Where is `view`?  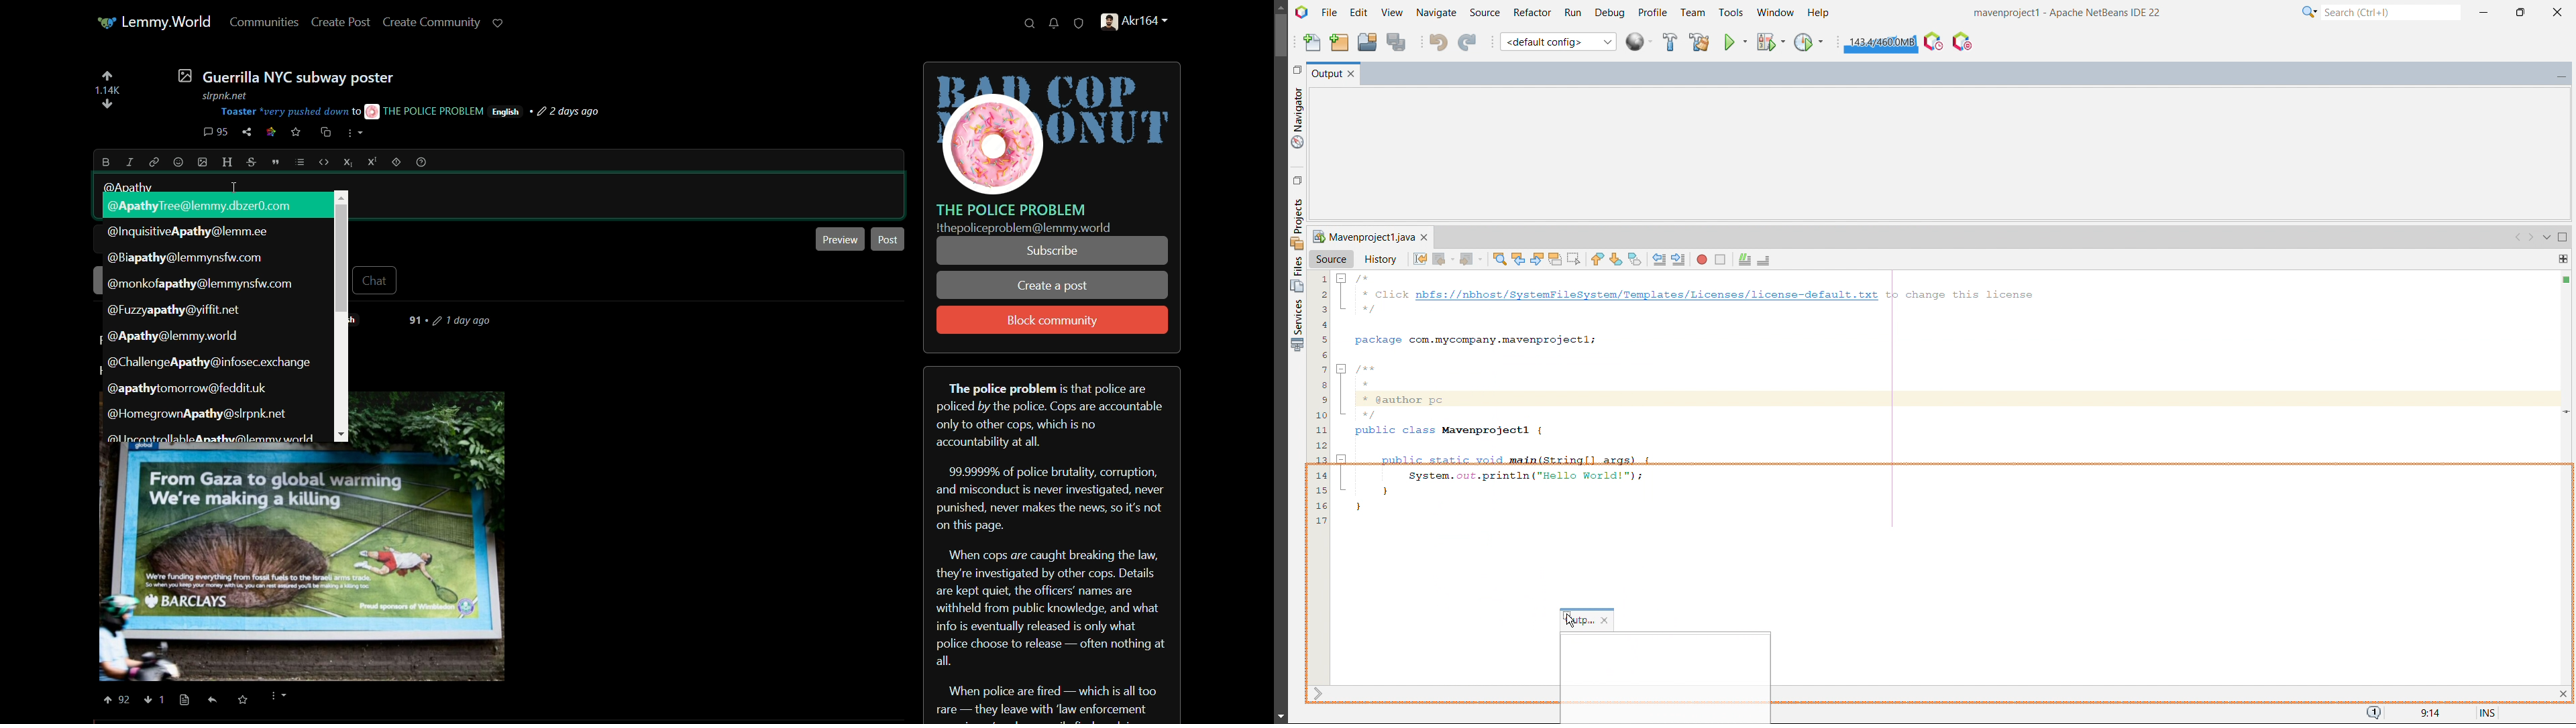
view is located at coordinates (1392, 12).